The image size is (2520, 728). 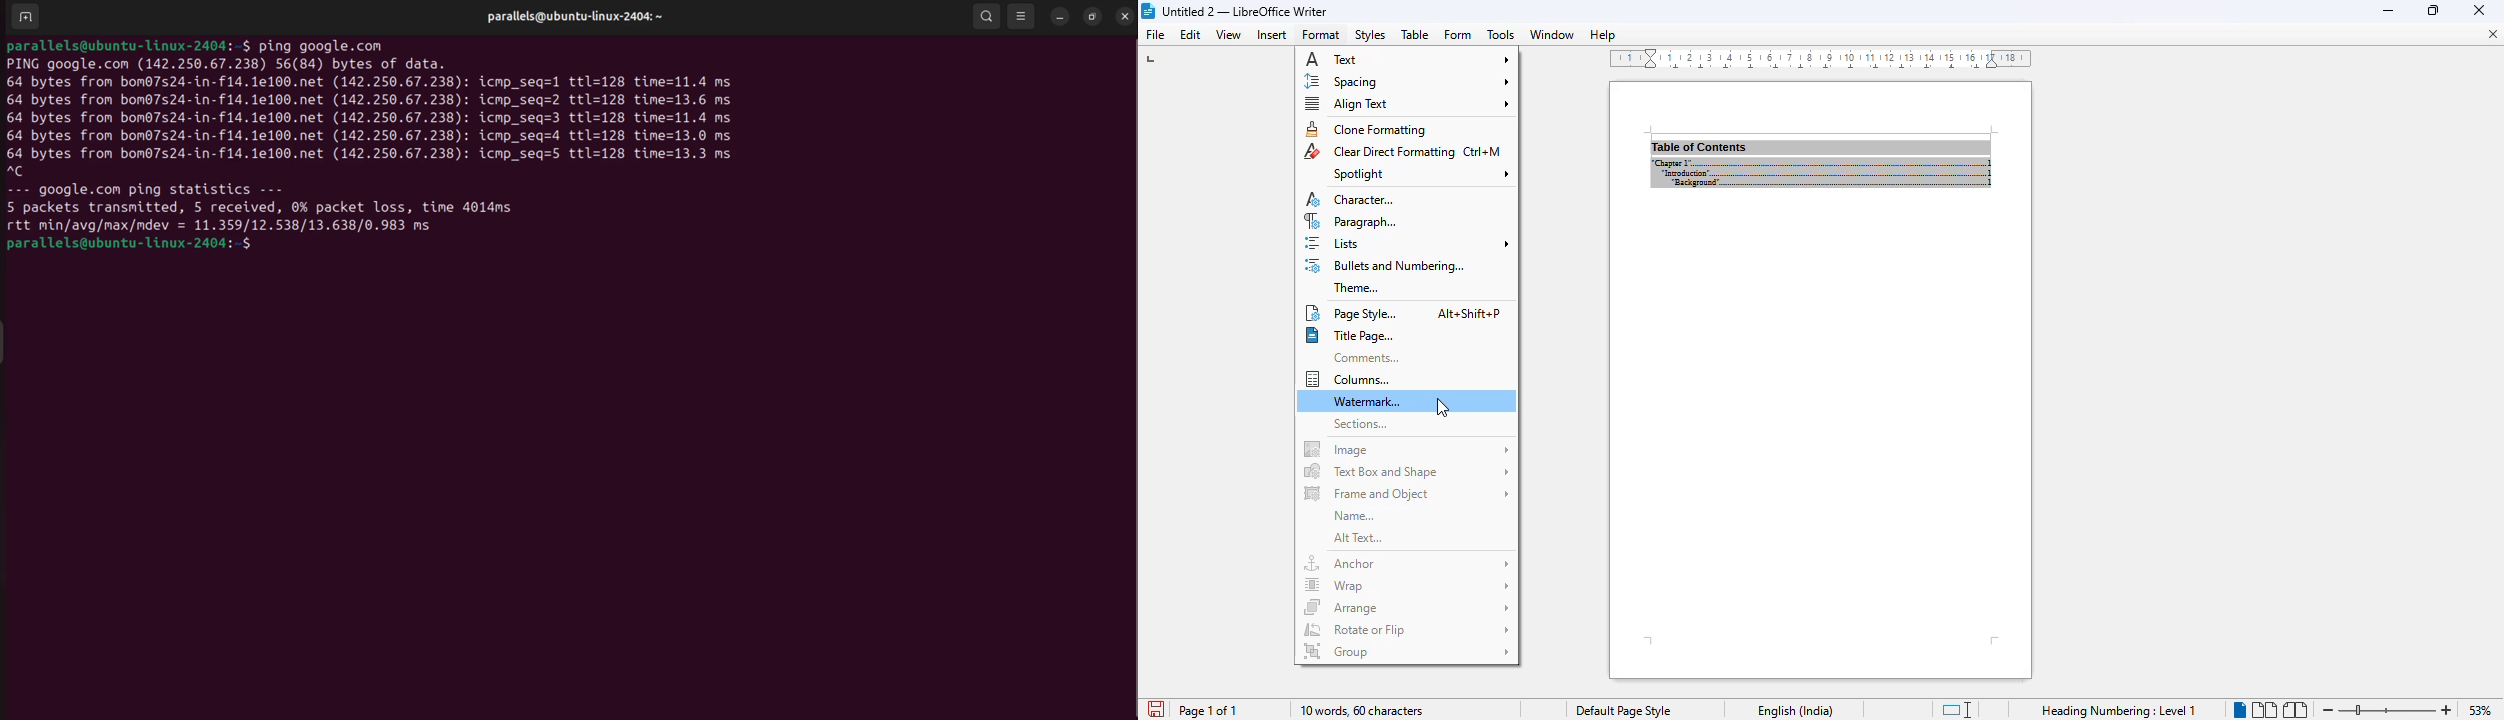 I want to click on shortcut for clear direct formatting, so click(x=1482, y=151).